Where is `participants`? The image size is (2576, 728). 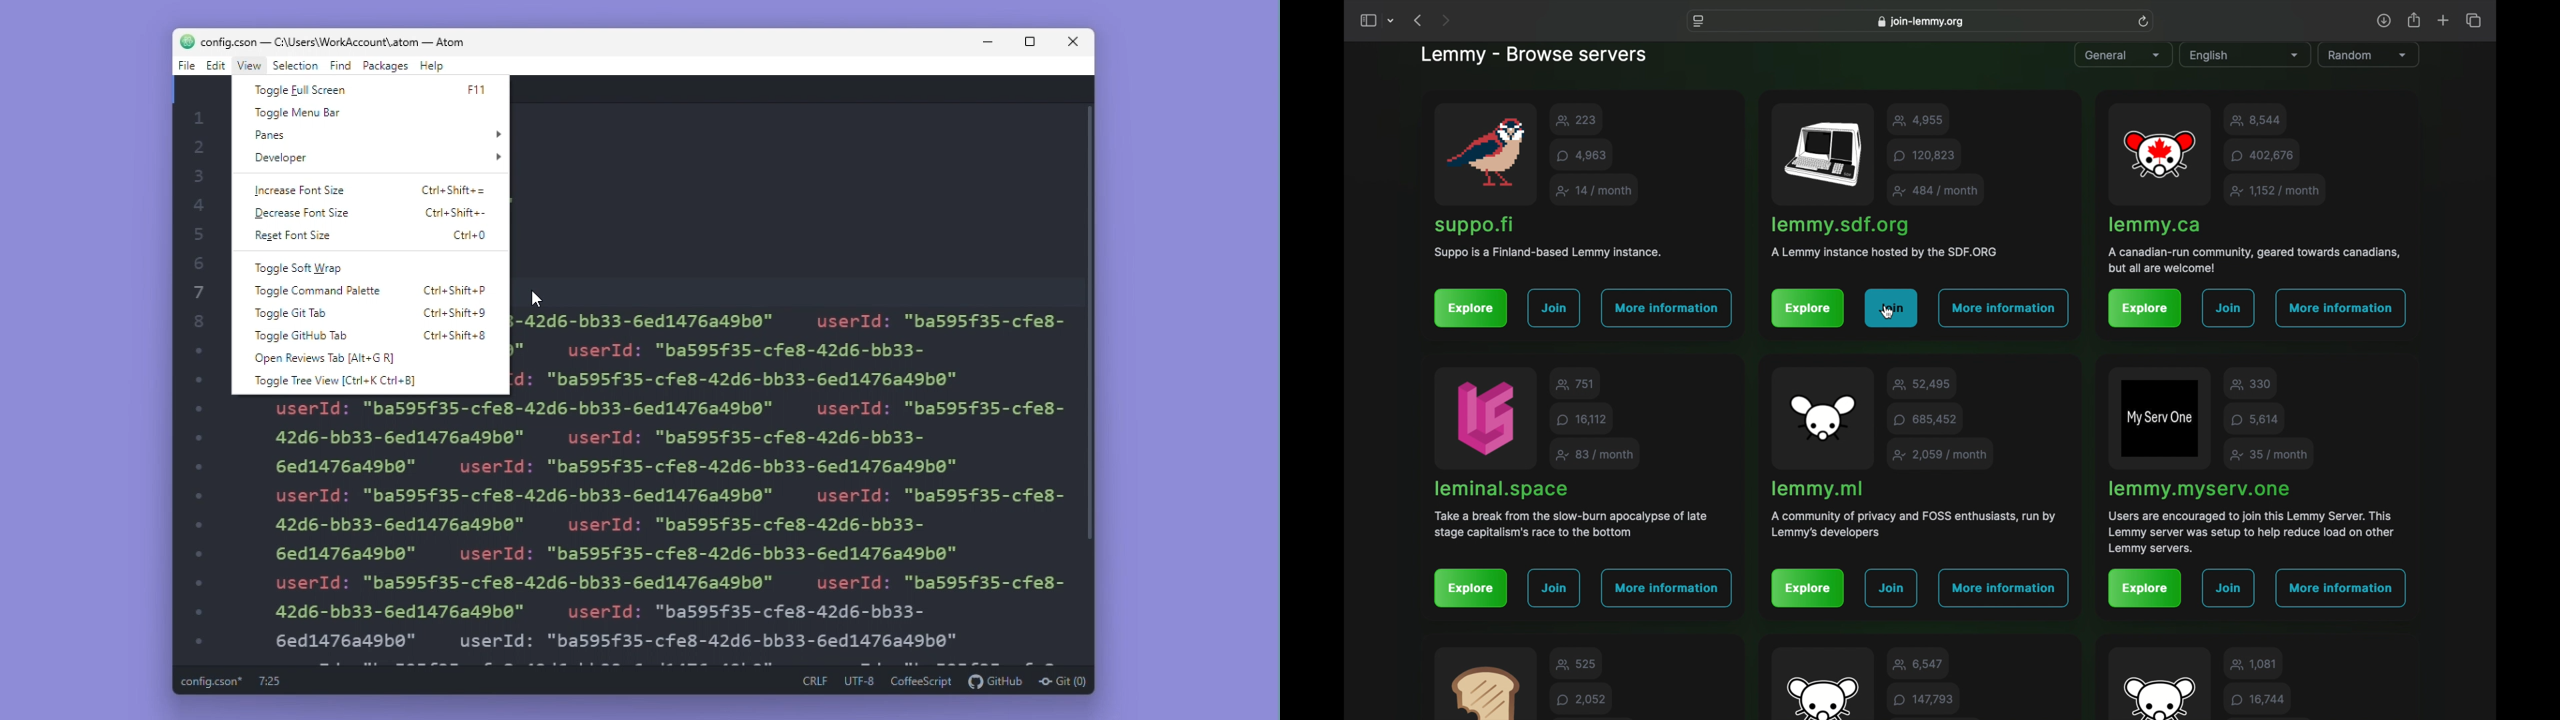 participants is located at coordinates (1577, 663).